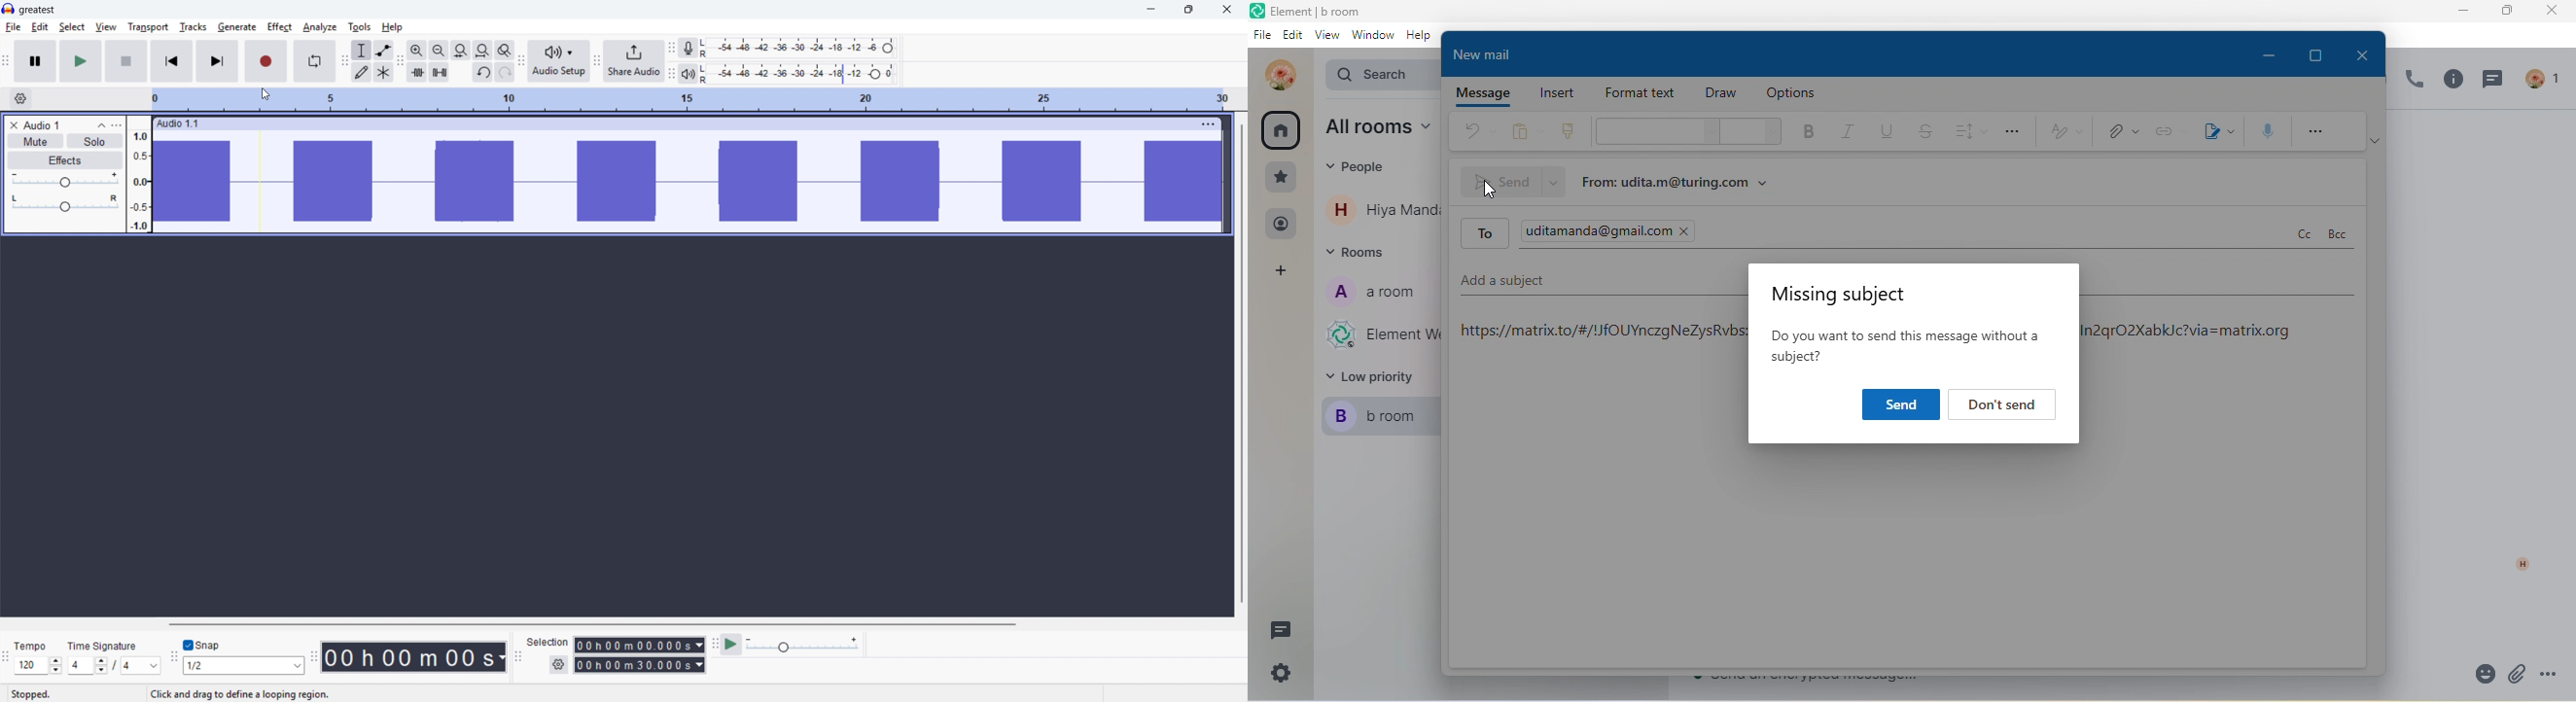 The image size is (2576, 728). Describe the element at coordinates (1188, 10) in the screenshot. I see `maximise ` at that location.